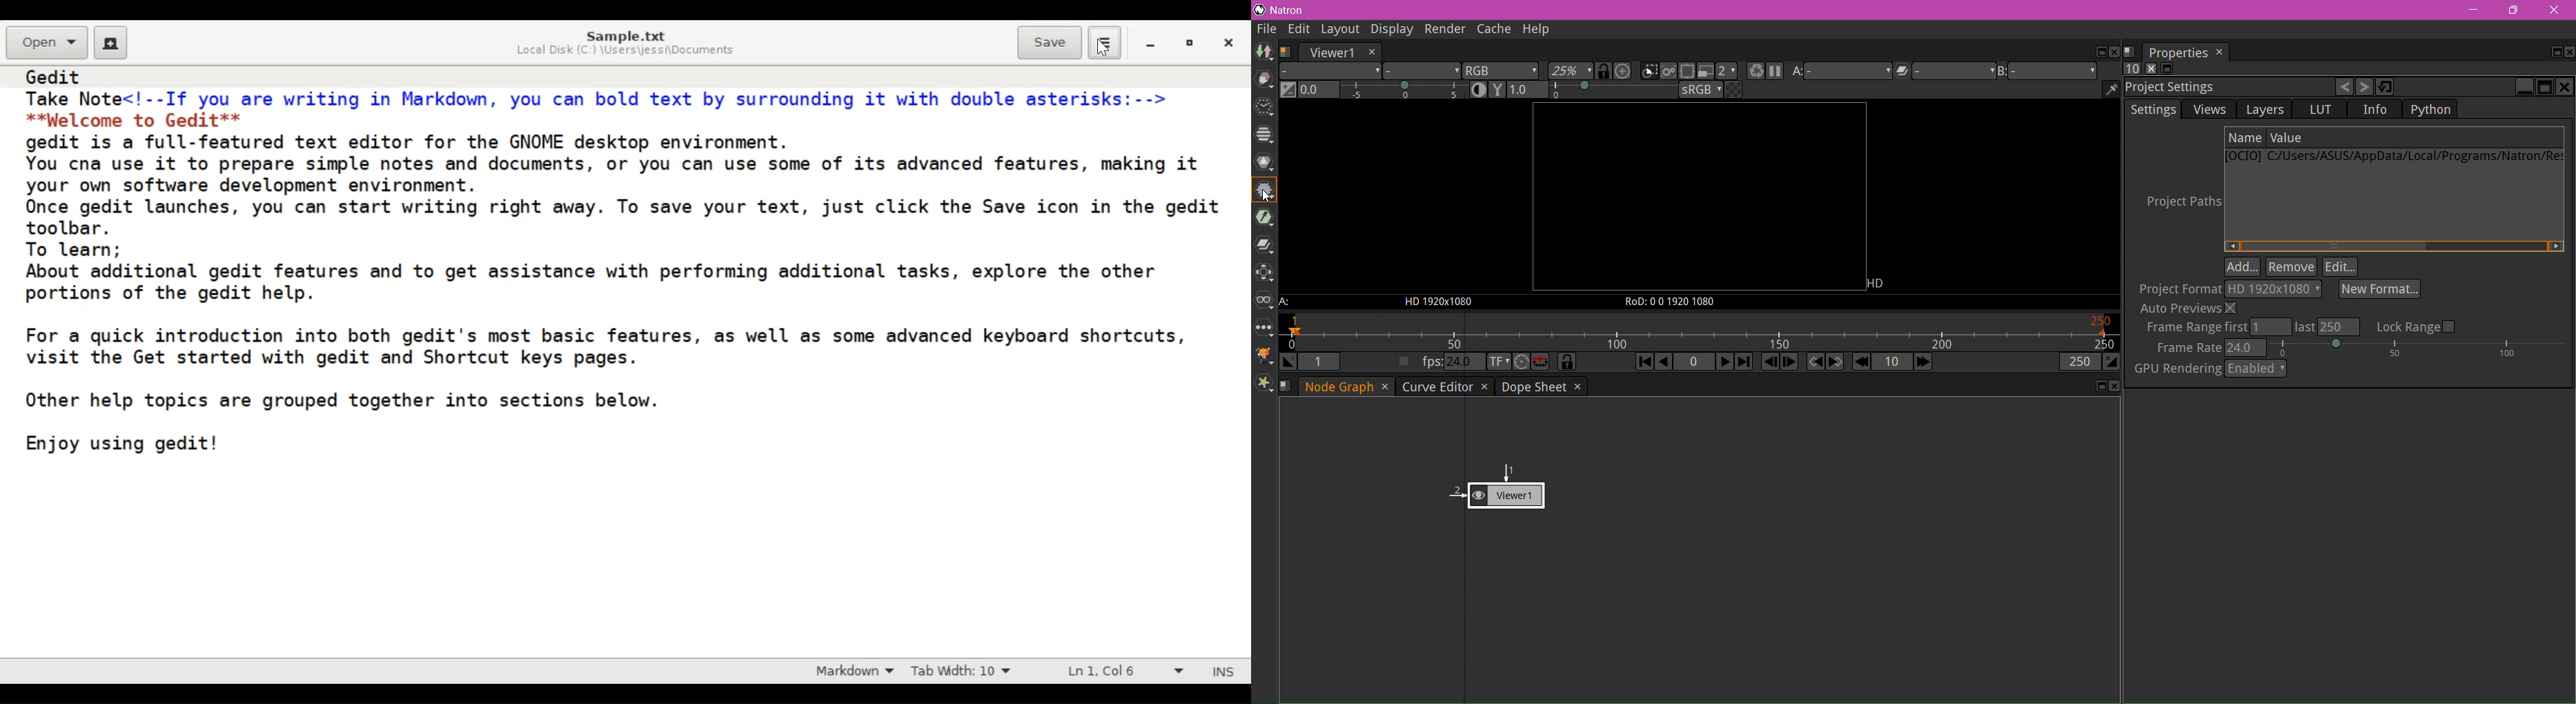 The image size is (2576, 728). I want to click on GPU Rendering -enable/disable, so click(2210, 369).